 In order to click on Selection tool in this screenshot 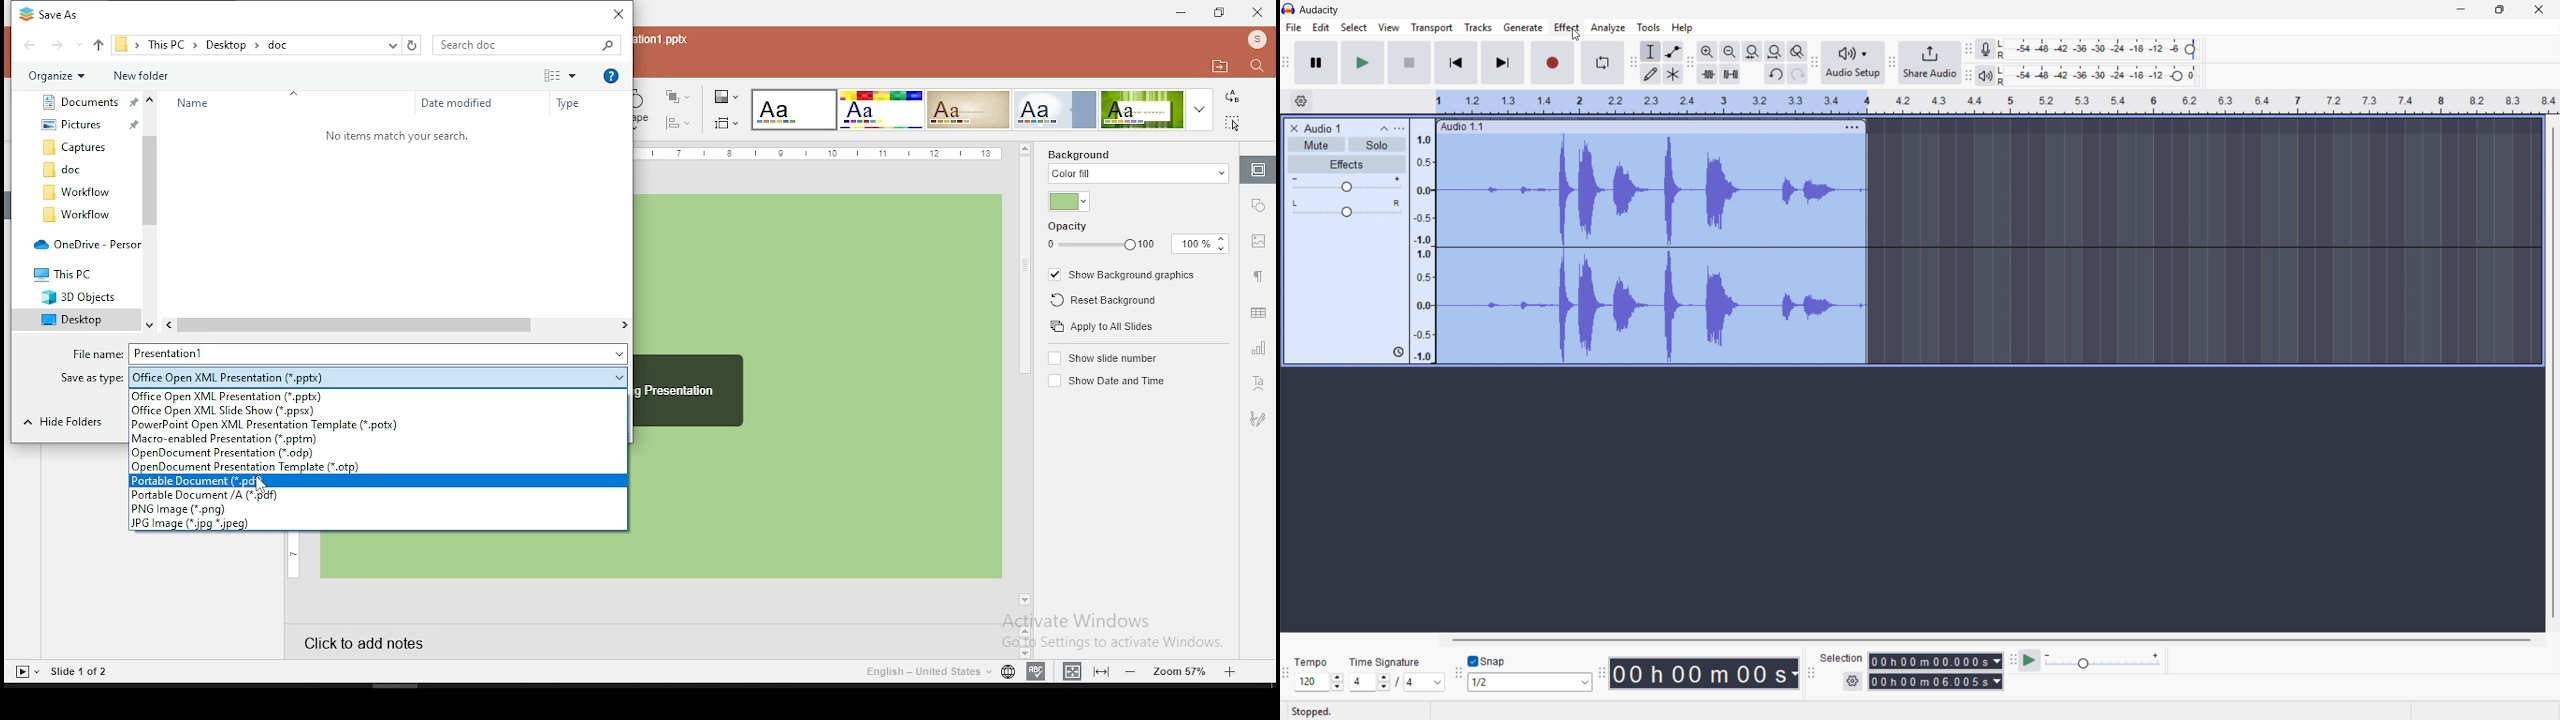, I will do `click(1651, 51)`.